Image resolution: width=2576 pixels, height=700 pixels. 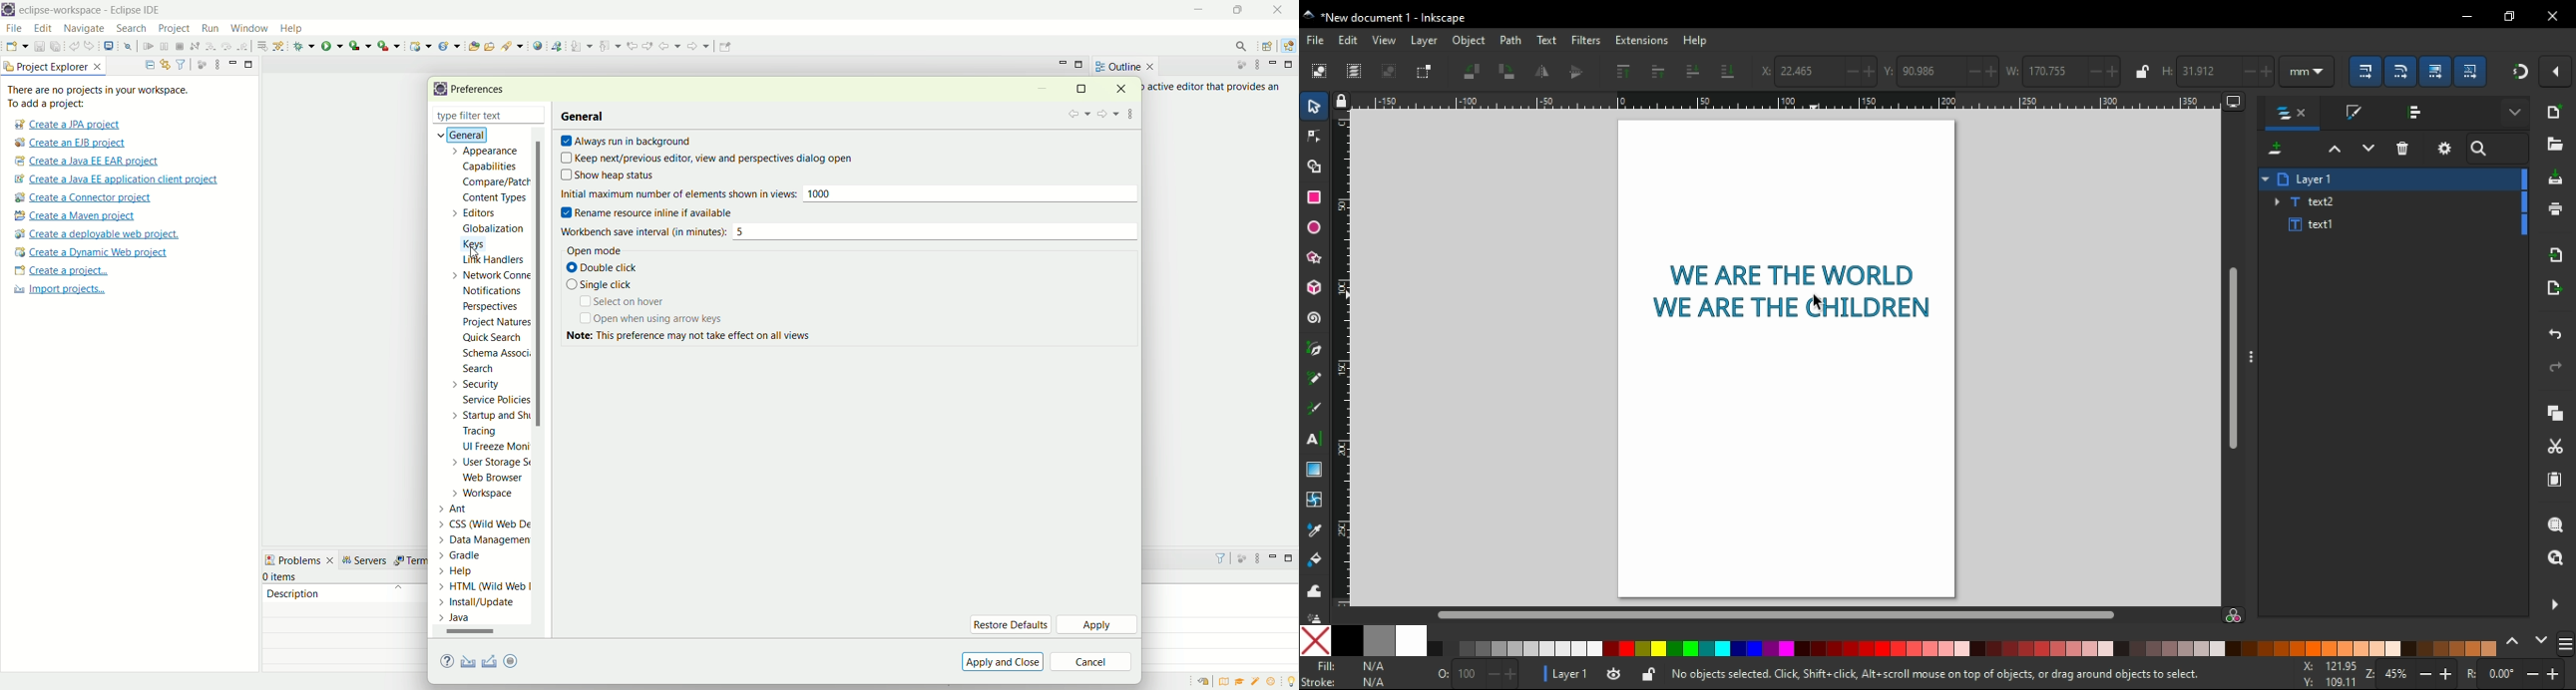 I want to click on more settings, so click(x=2514, y=113).